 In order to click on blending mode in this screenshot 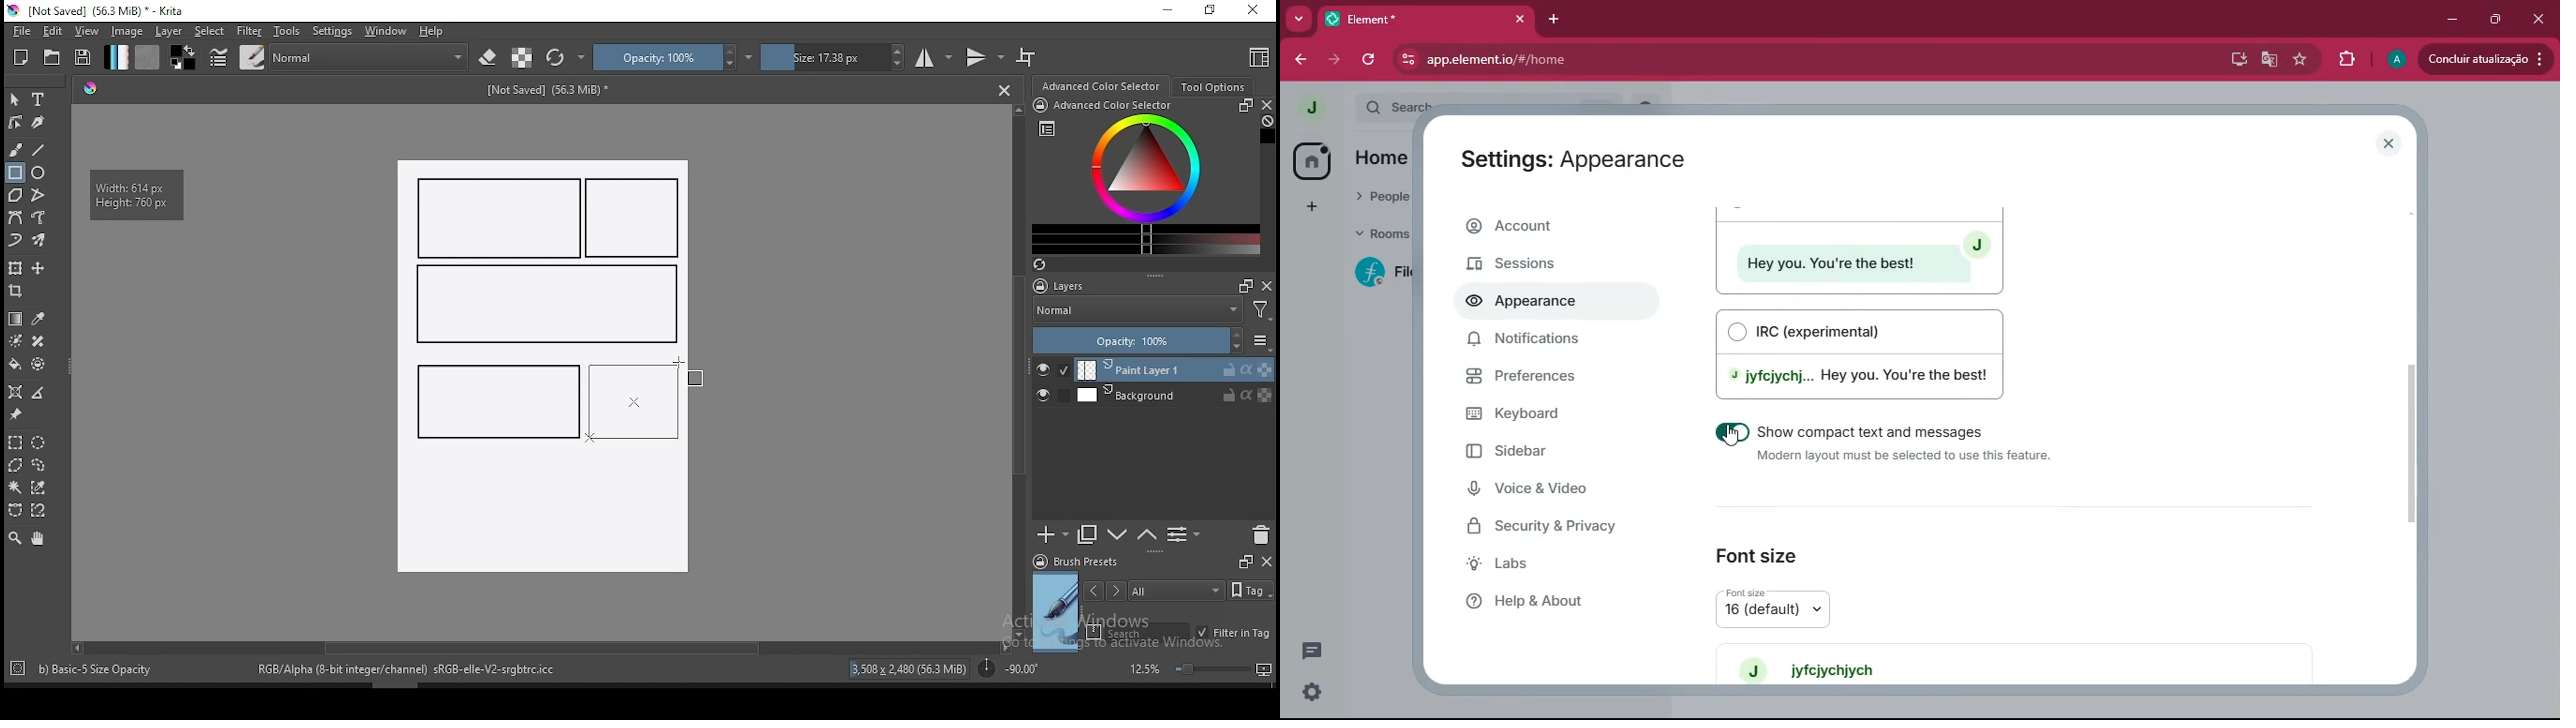, I will do `click(1136, 312)`.